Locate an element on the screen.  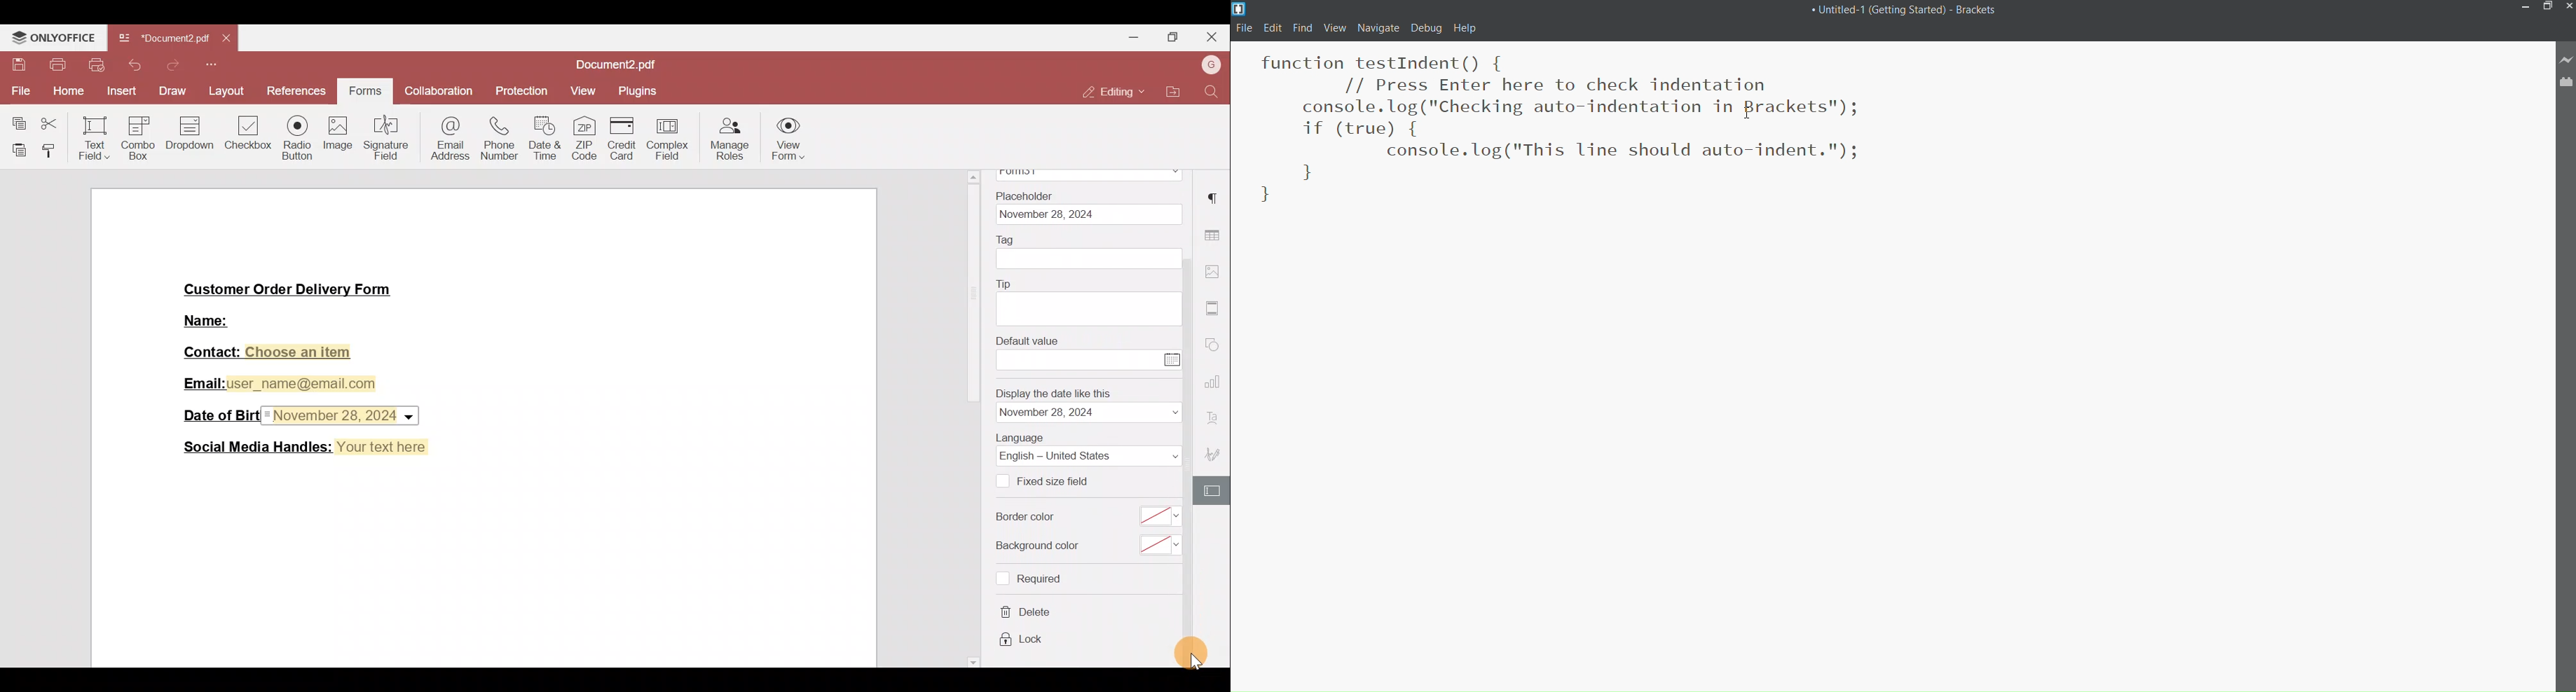
Debug is located at coordinates (1425, 28).